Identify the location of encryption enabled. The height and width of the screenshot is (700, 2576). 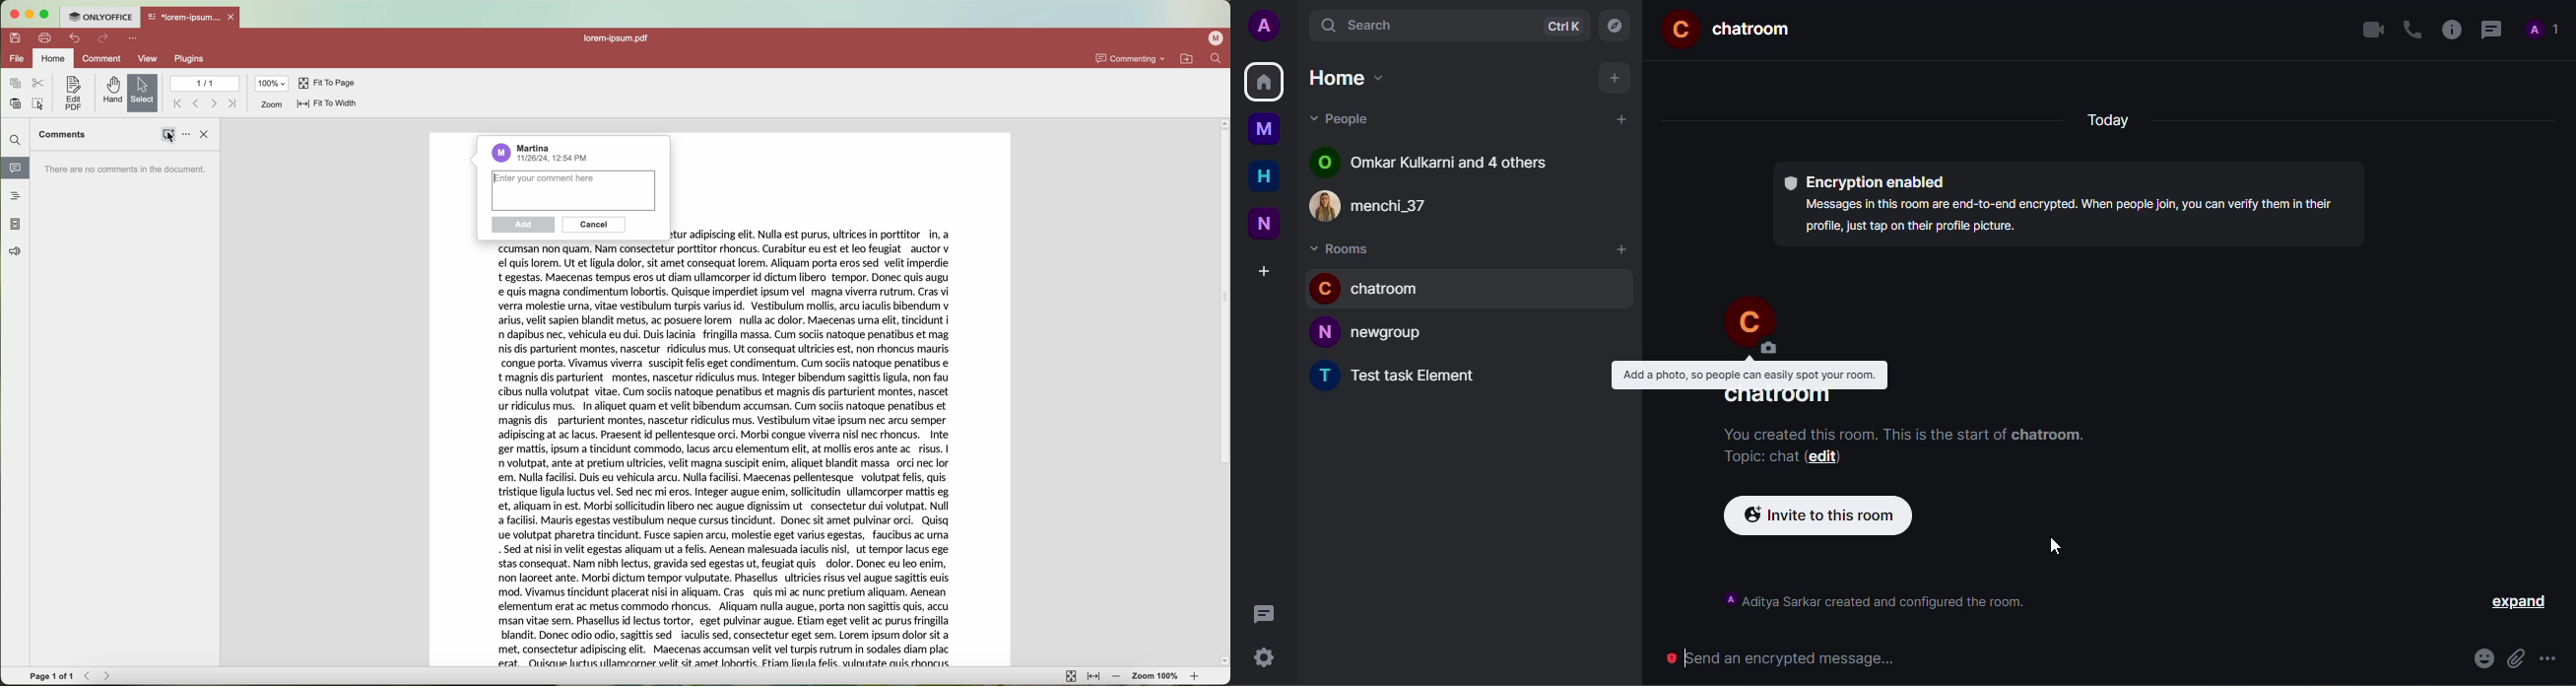
(1865, 181).